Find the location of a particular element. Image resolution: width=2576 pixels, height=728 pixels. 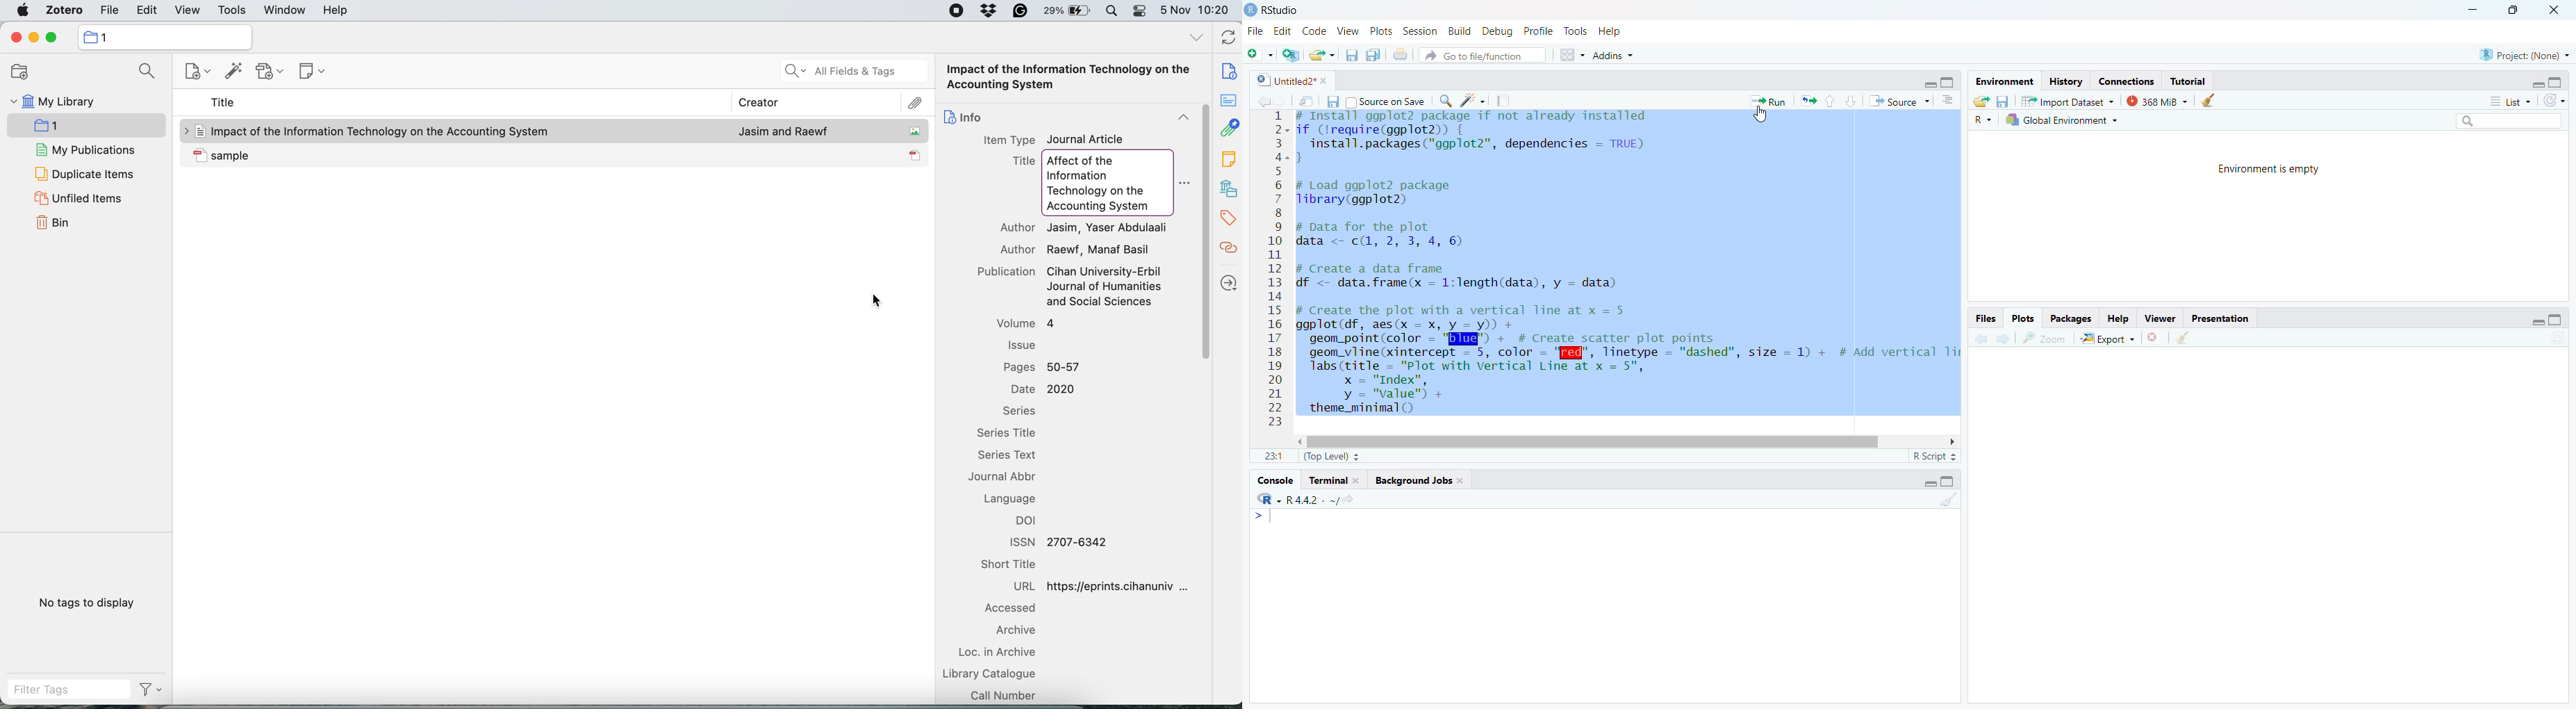

® Go to file/function is located at coordinates (1473, 56).